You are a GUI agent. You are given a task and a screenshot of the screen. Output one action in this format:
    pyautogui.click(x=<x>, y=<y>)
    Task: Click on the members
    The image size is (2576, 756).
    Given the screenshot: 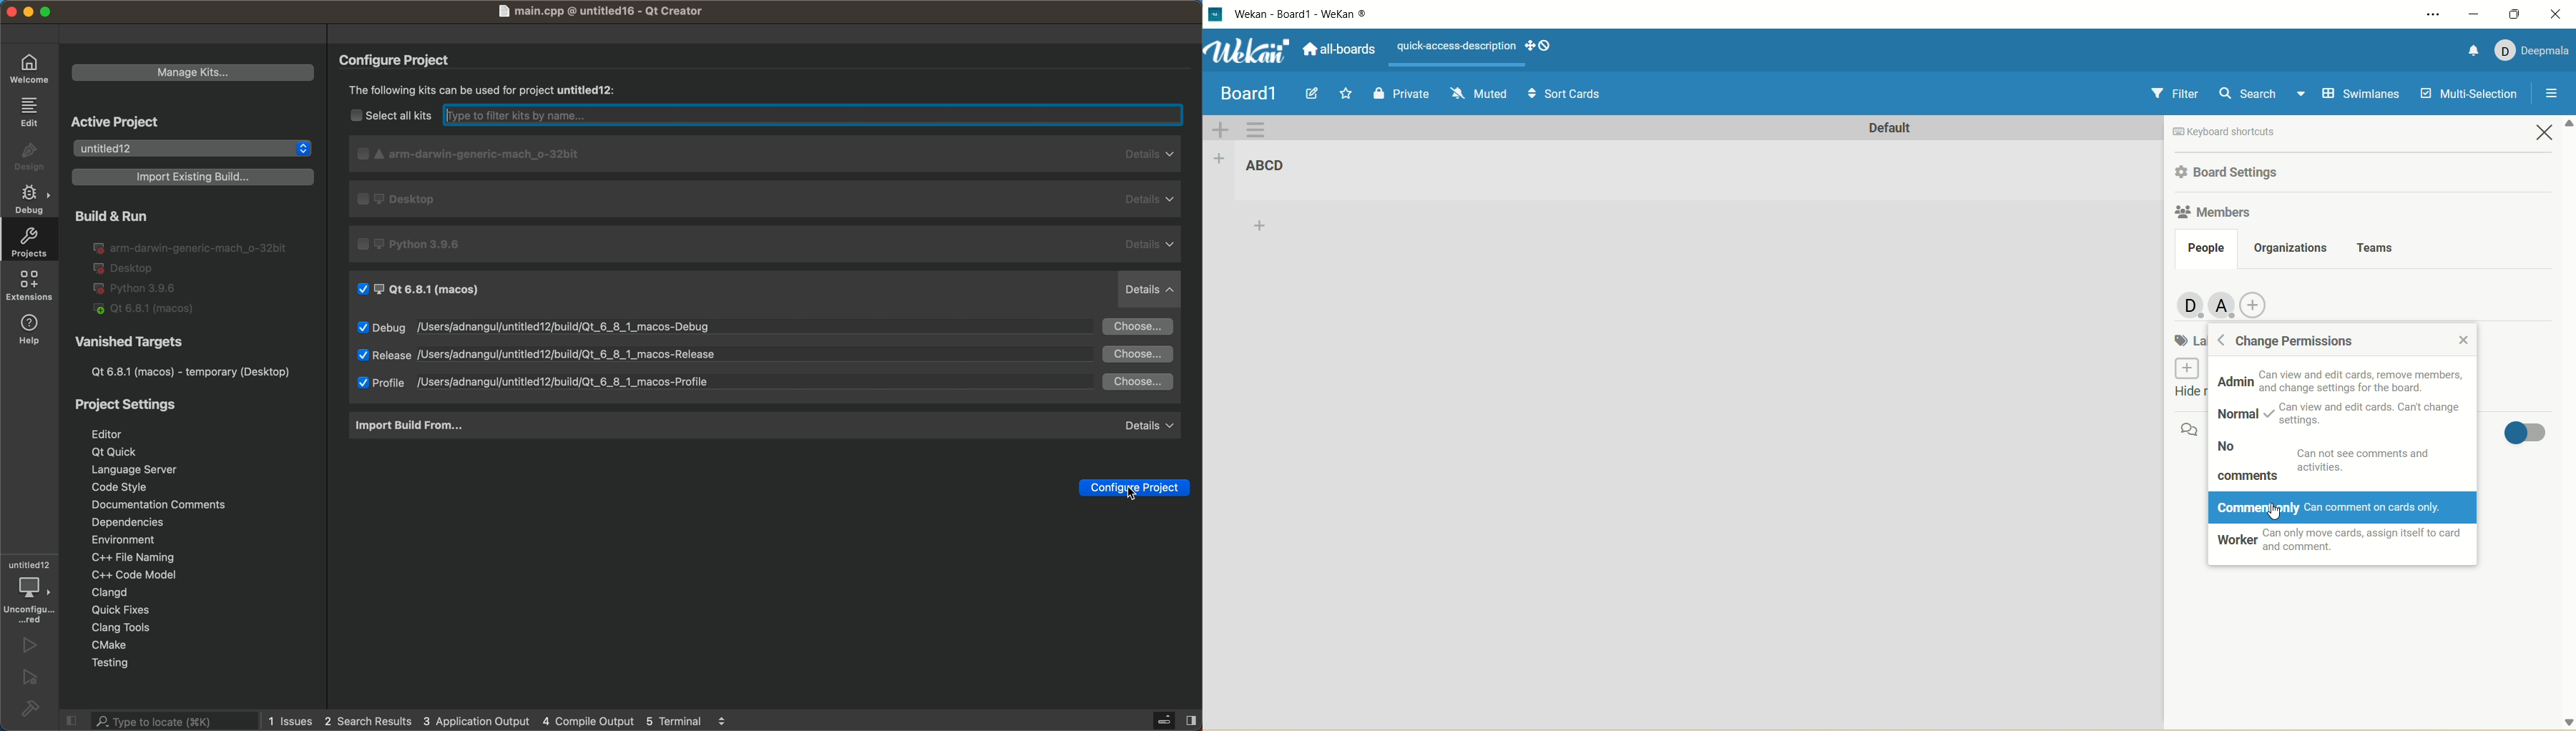 What is the action you would take?
    pyautogui.click(x=2213, y=214)
    